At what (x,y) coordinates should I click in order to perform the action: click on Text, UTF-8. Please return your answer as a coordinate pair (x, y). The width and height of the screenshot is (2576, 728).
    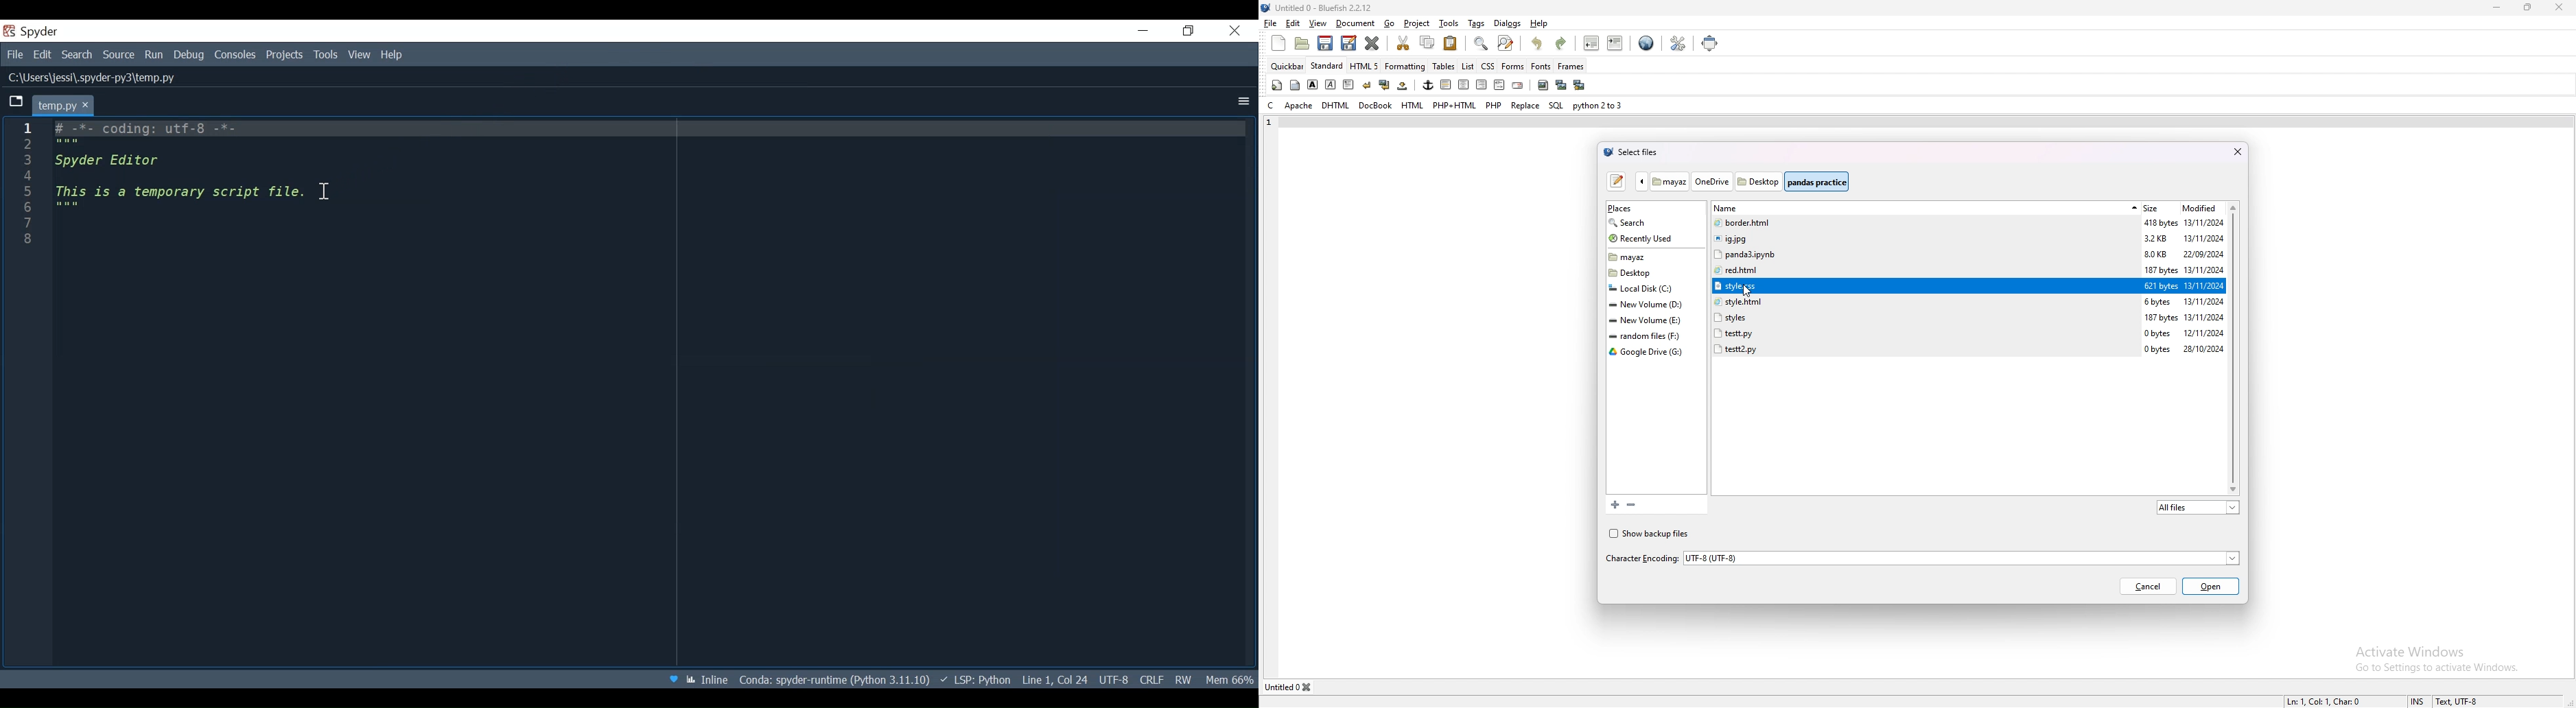
    Looking at the image, I should click on (2458, 701).